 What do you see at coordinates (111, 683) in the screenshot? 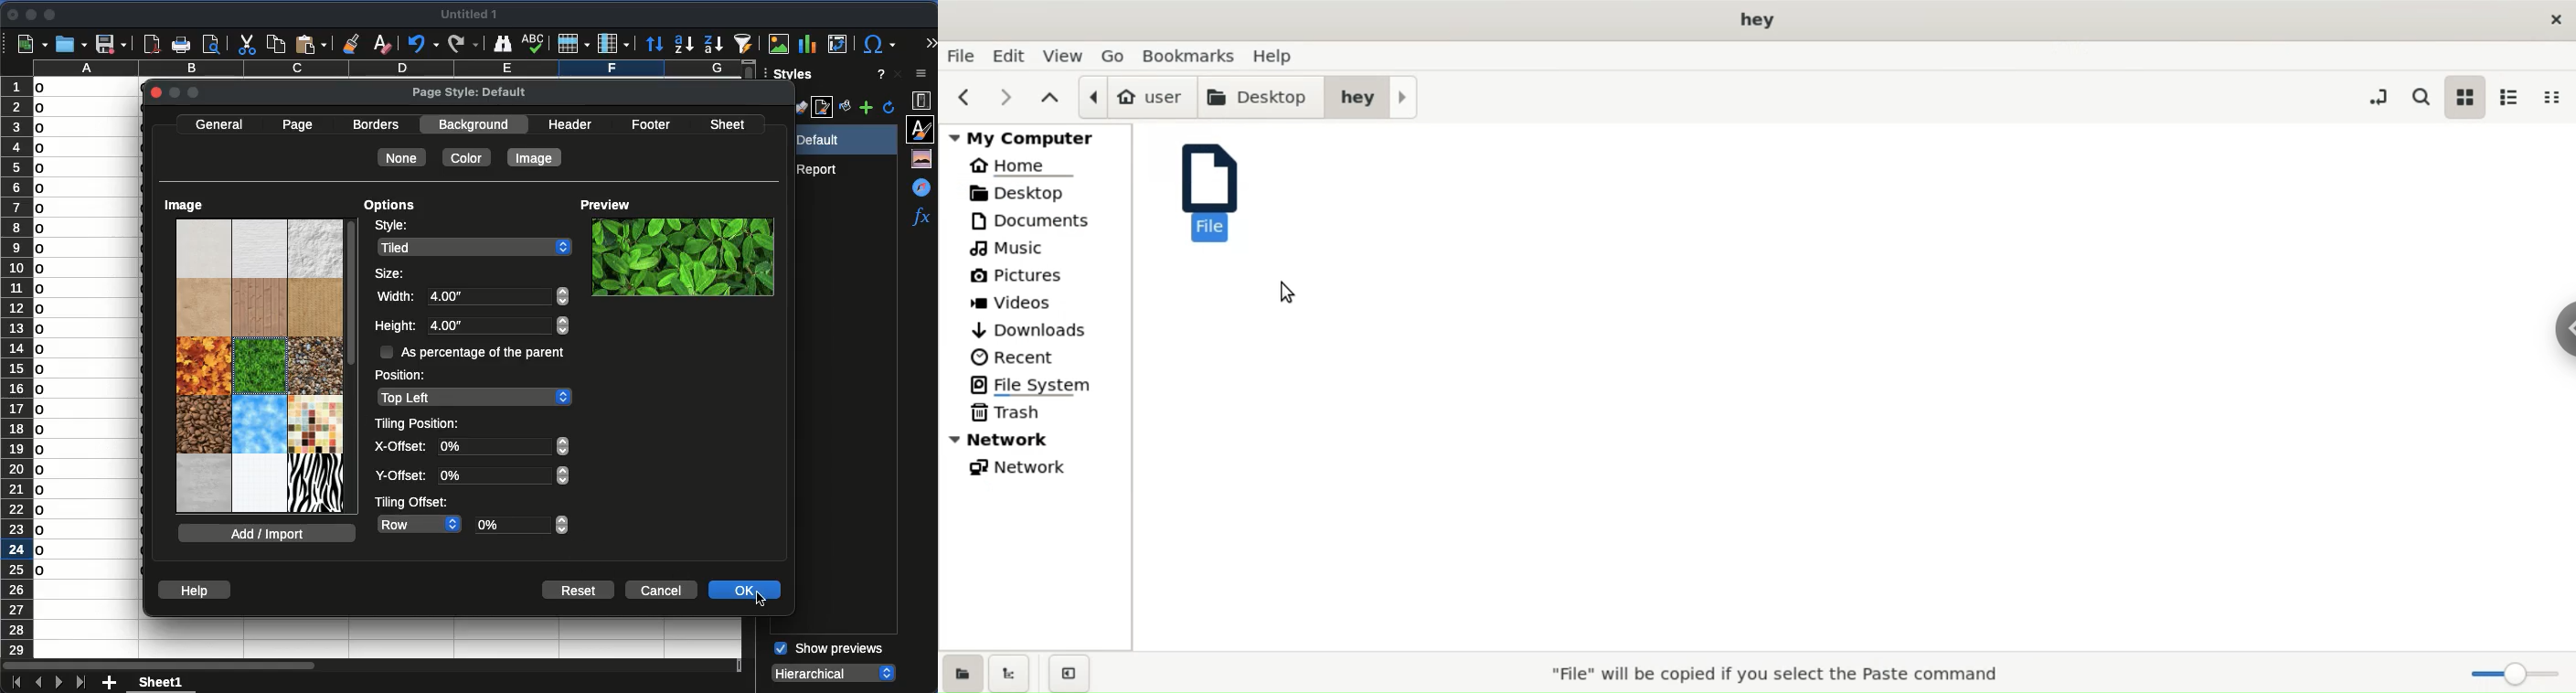
I see `add` at bounding box center [111, 683].